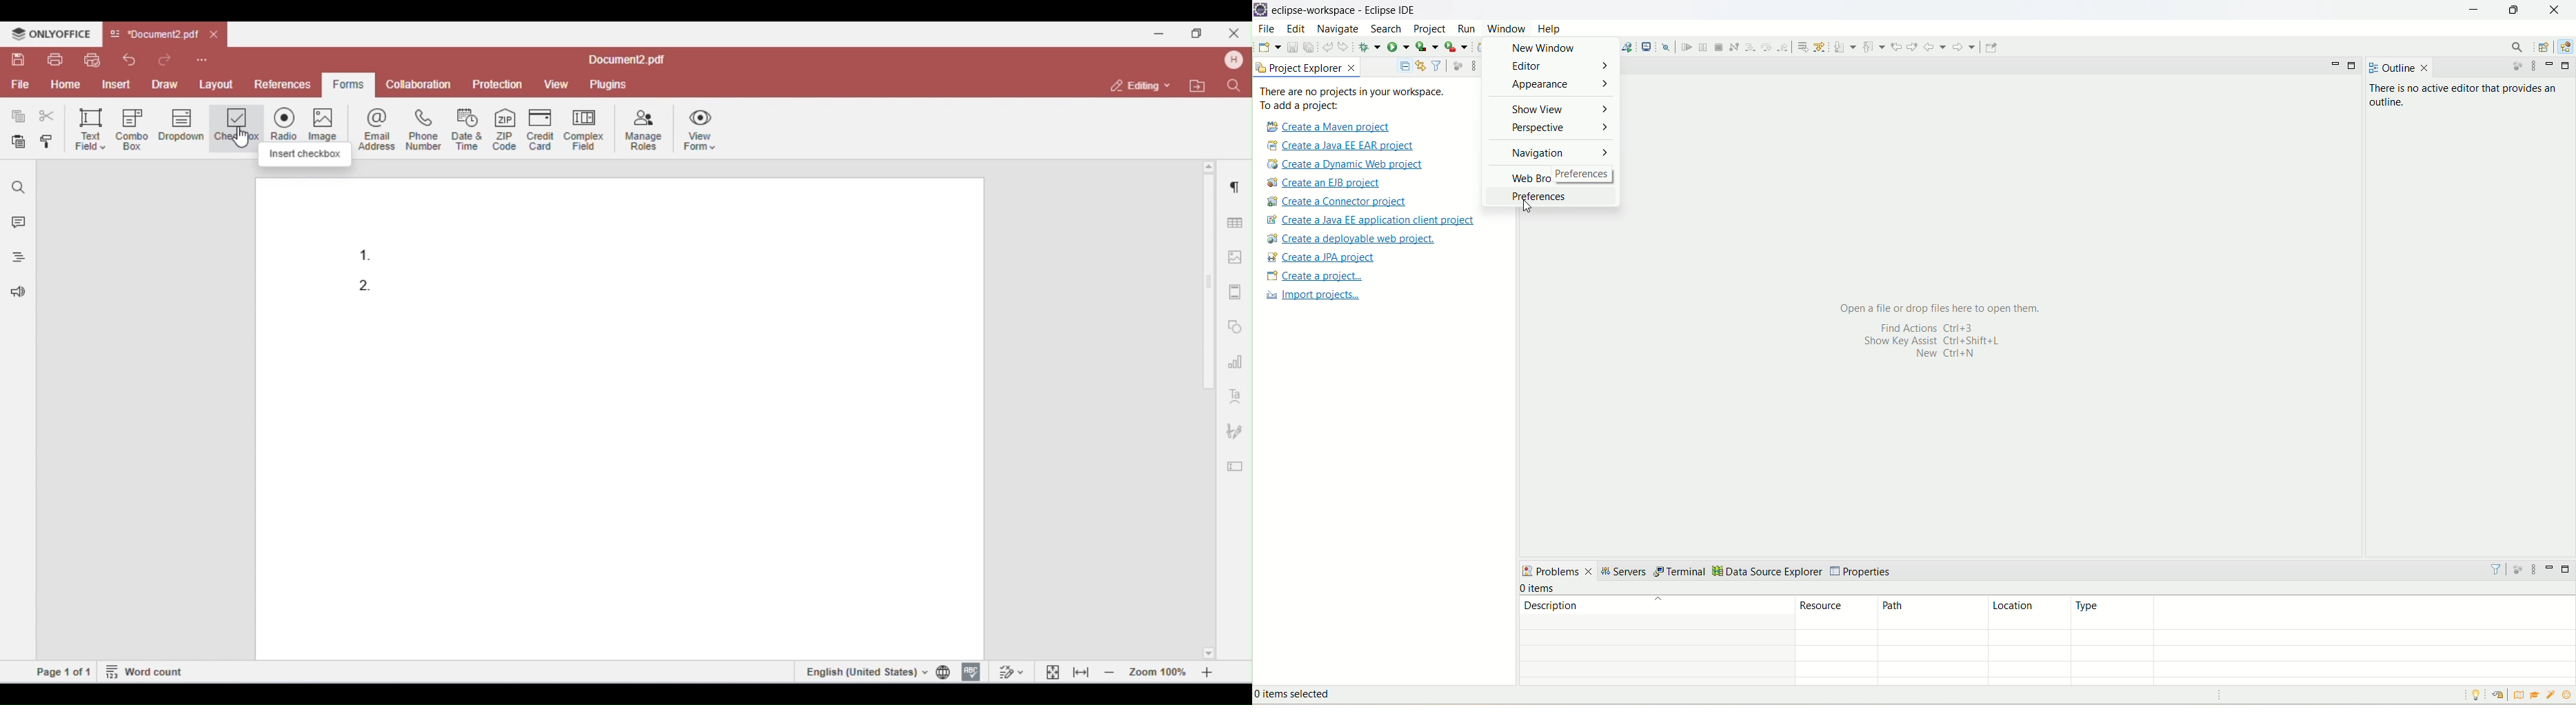 Image resolution: width=2576 pixels, height=728 pixels. What do you see at coordinates (1470, 67) in the screenshot?
I see `view menu` at bounding box center [1470, 67].